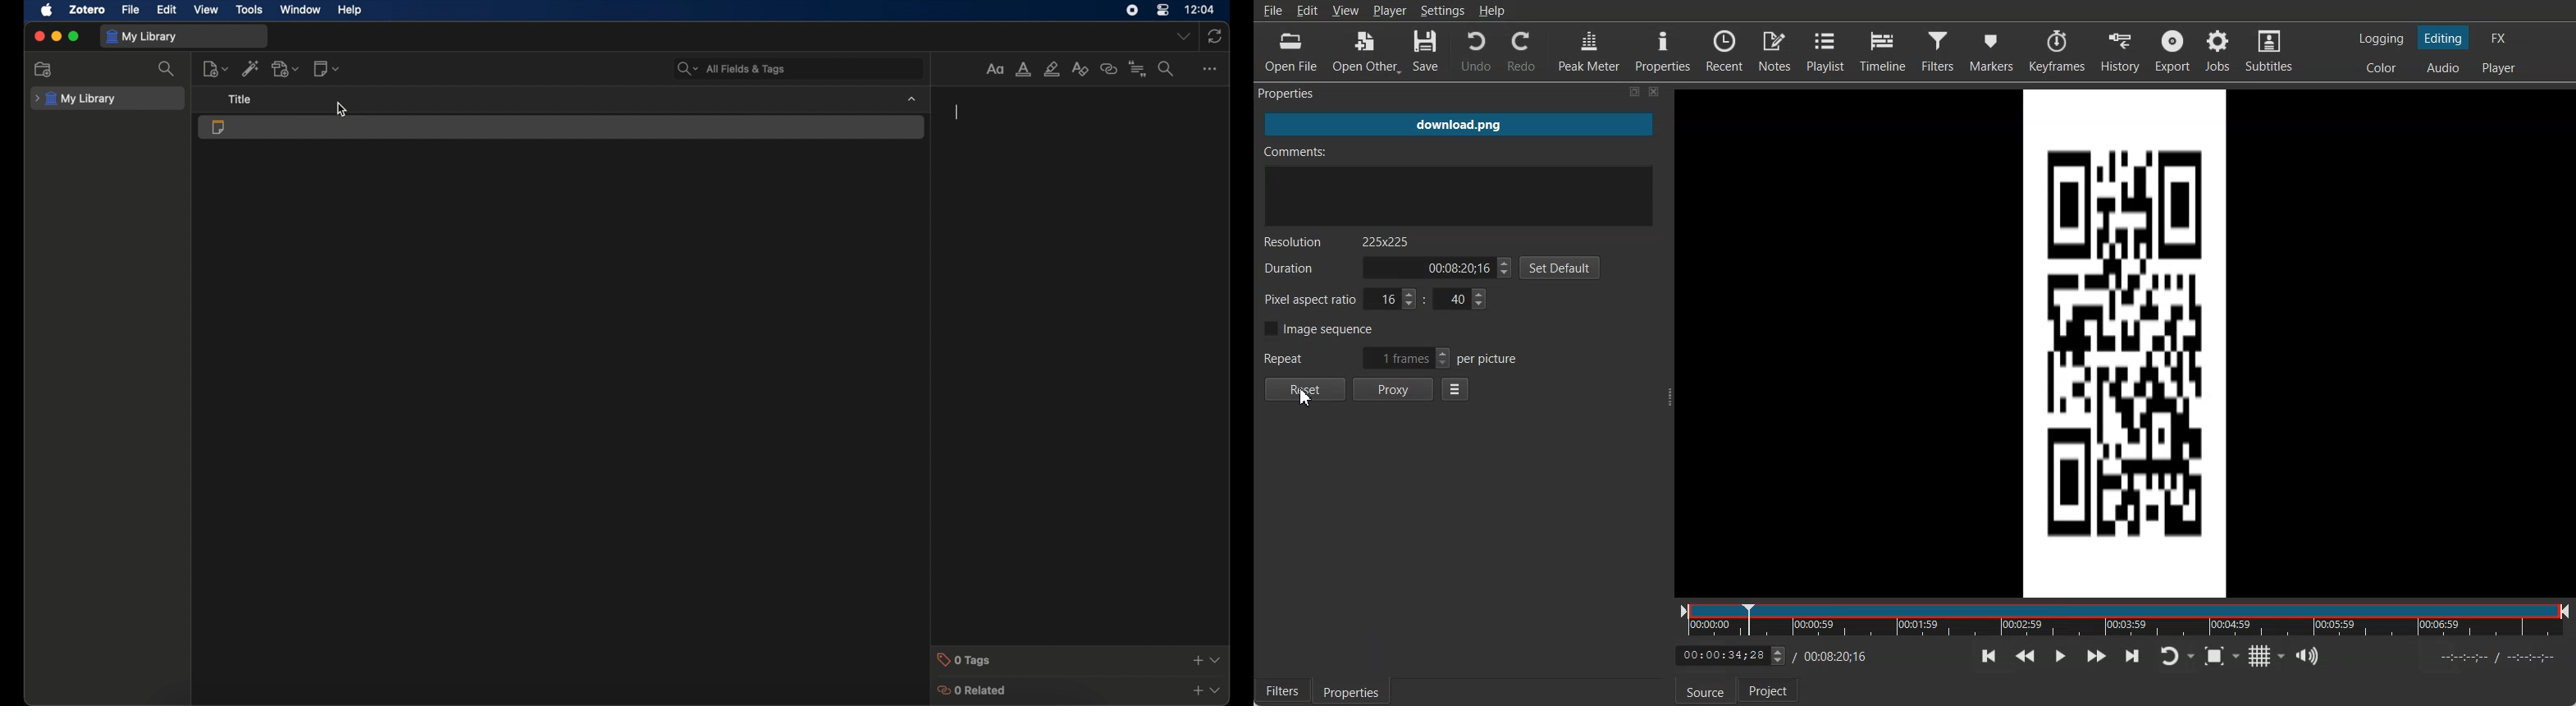 This screenshot has width=2576, height=728. What do you see at coordinates (1200, 10) in the screenshot?
I see `time` at bounding box center [1200, 10].